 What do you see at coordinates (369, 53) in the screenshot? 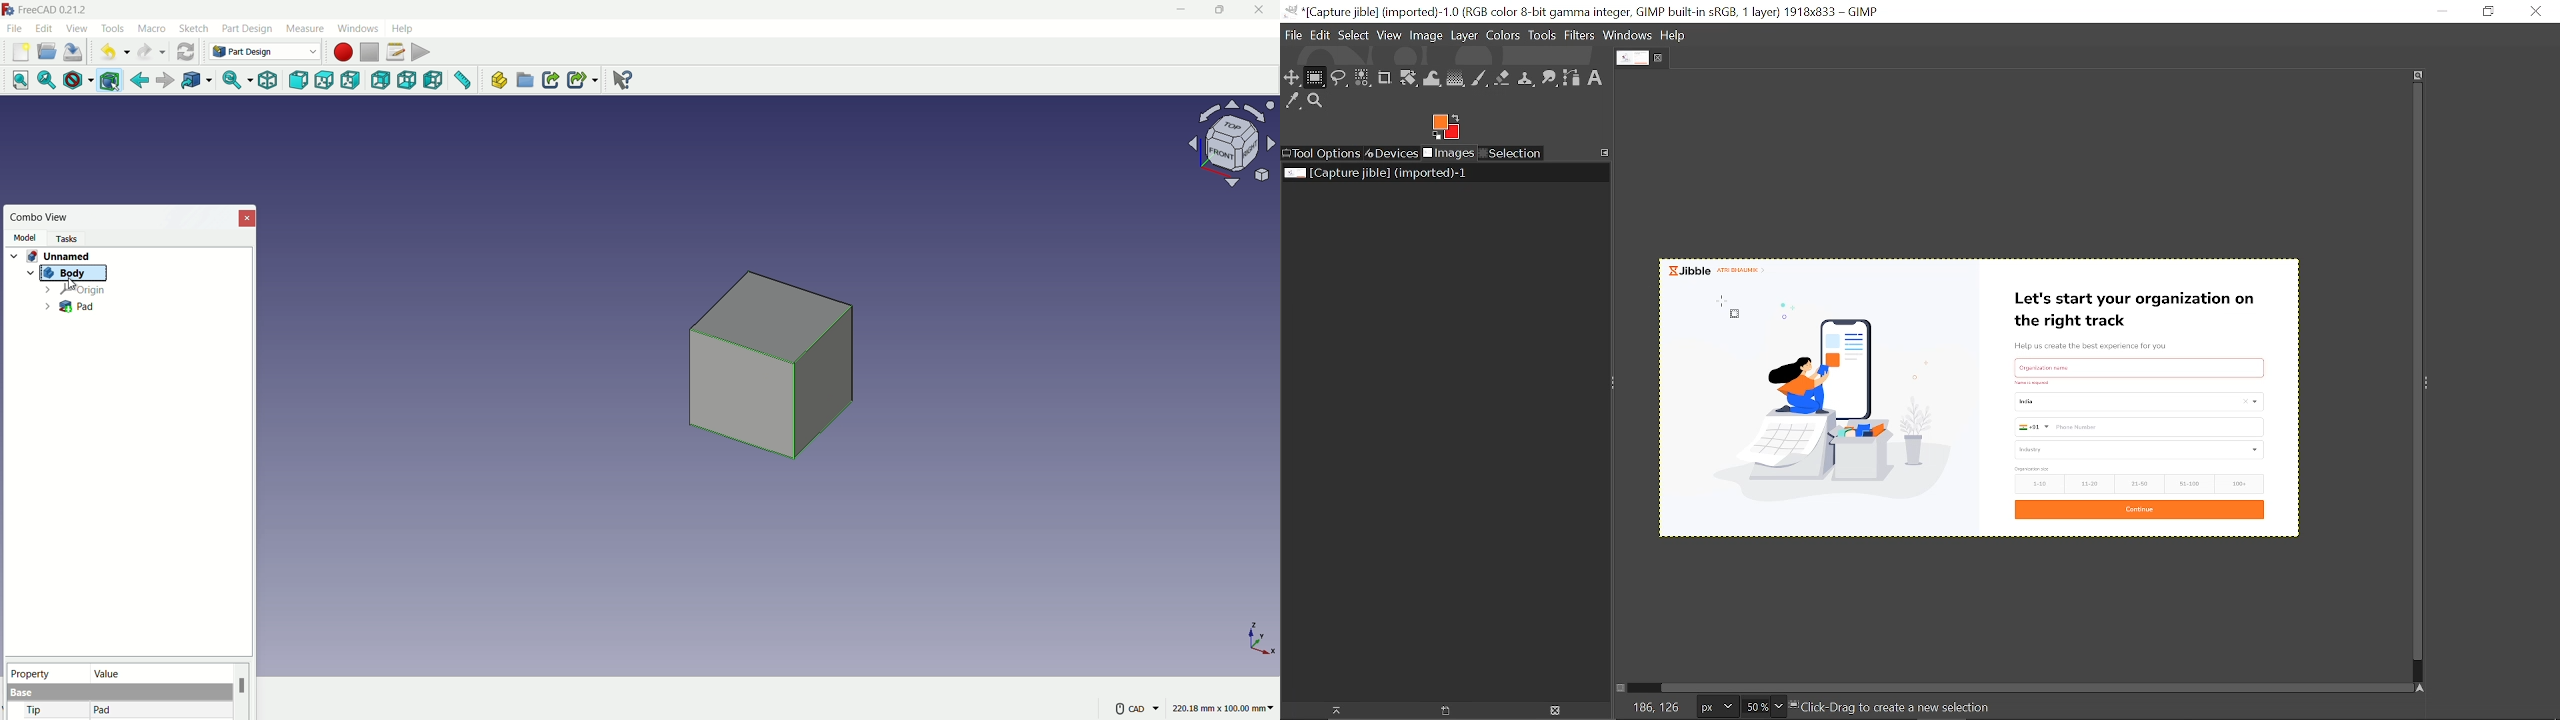
I see `stop macros` at bounding box center [369, 53].